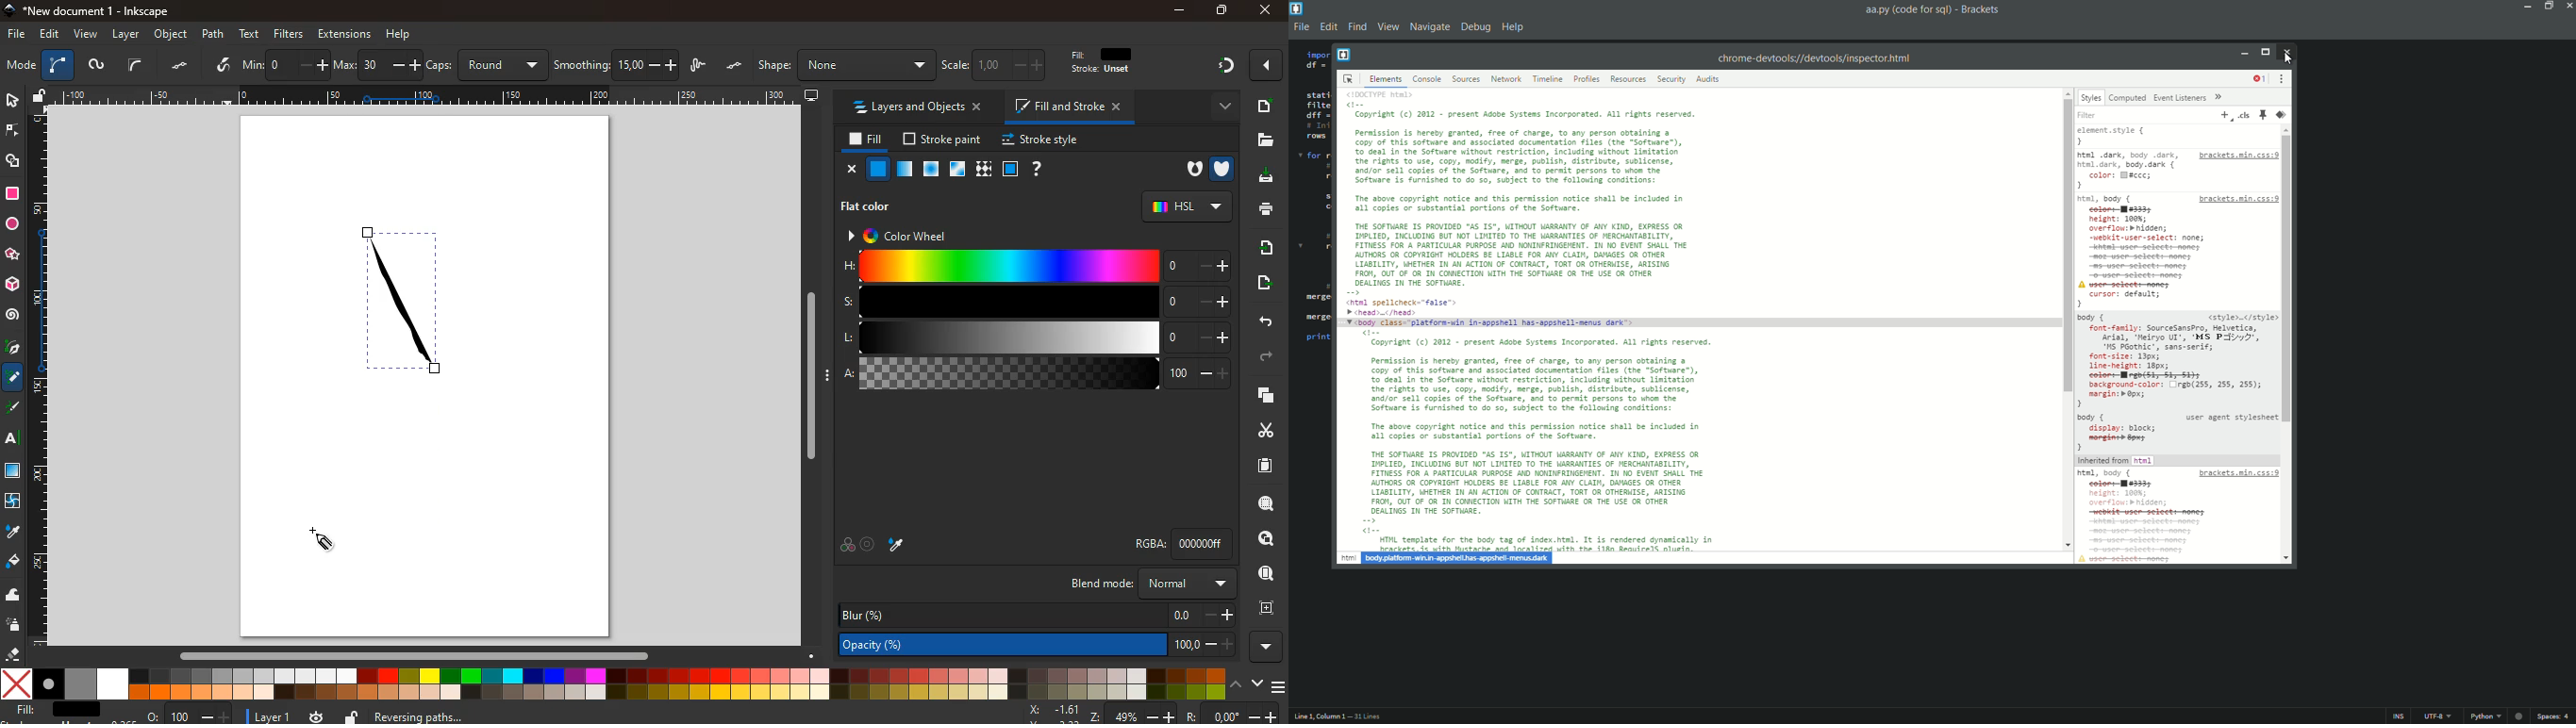 This screenshot has width=2576, height=728. I want to click on receive, so click(1265, 246).